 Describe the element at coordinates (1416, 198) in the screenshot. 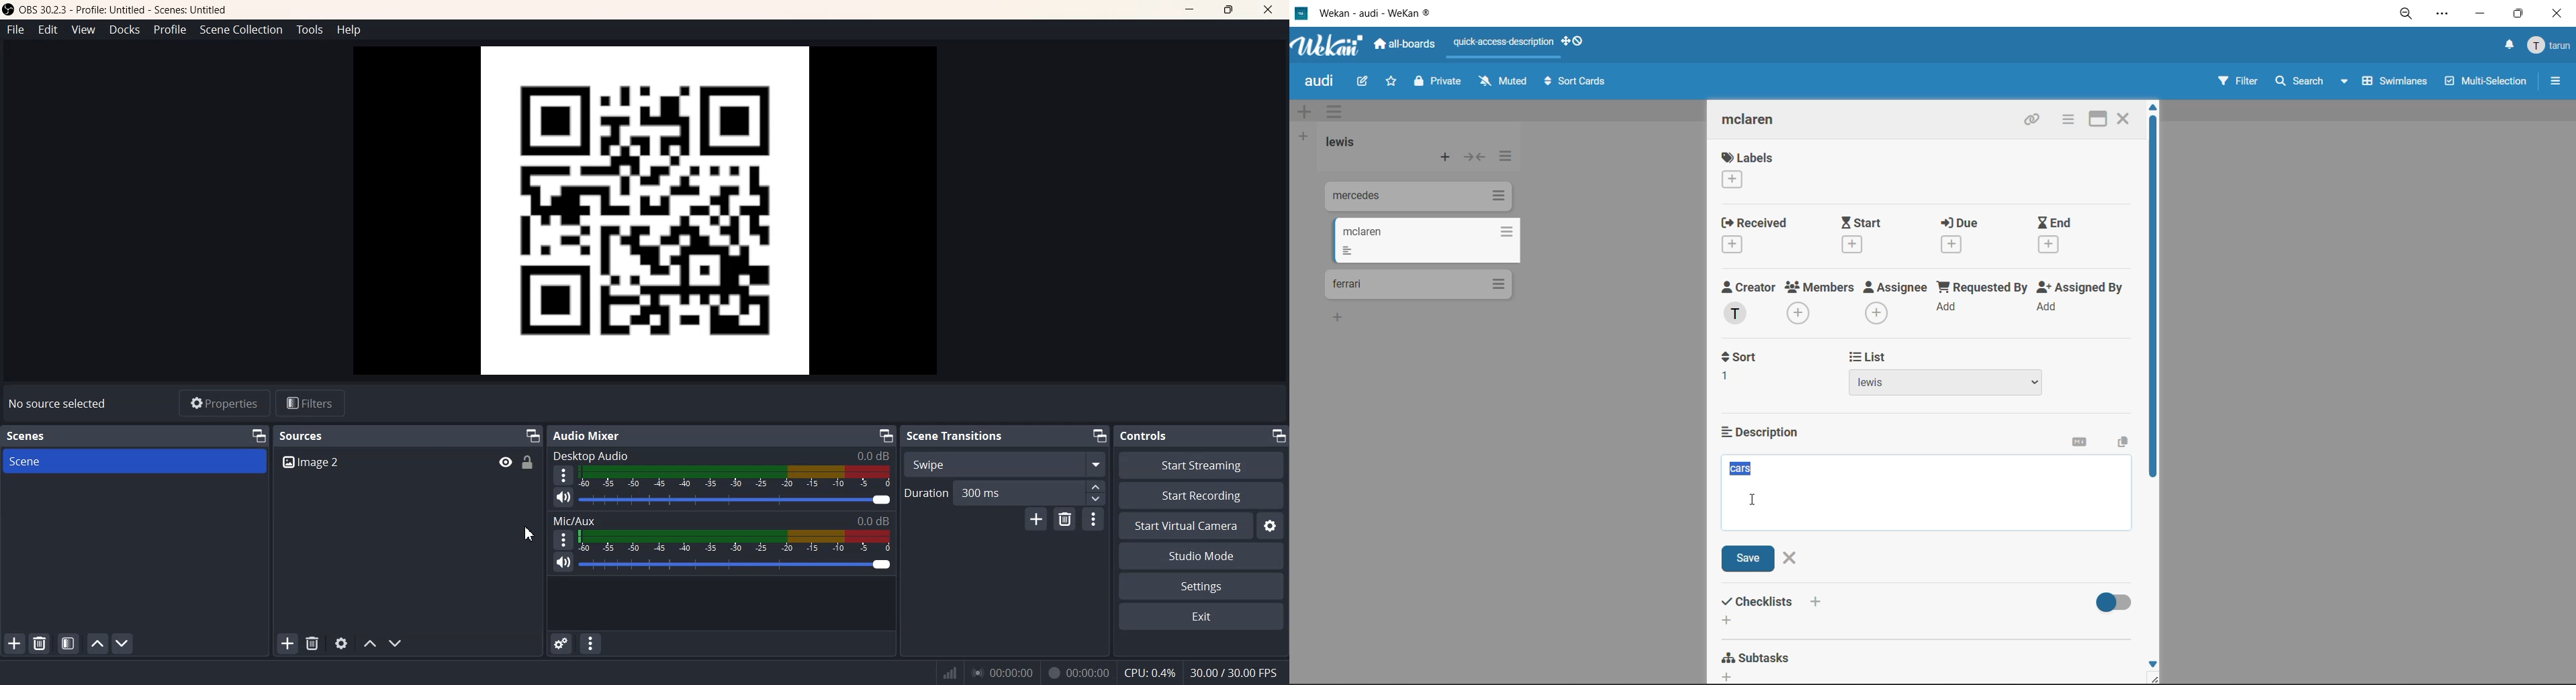

I see `cards` at that location.